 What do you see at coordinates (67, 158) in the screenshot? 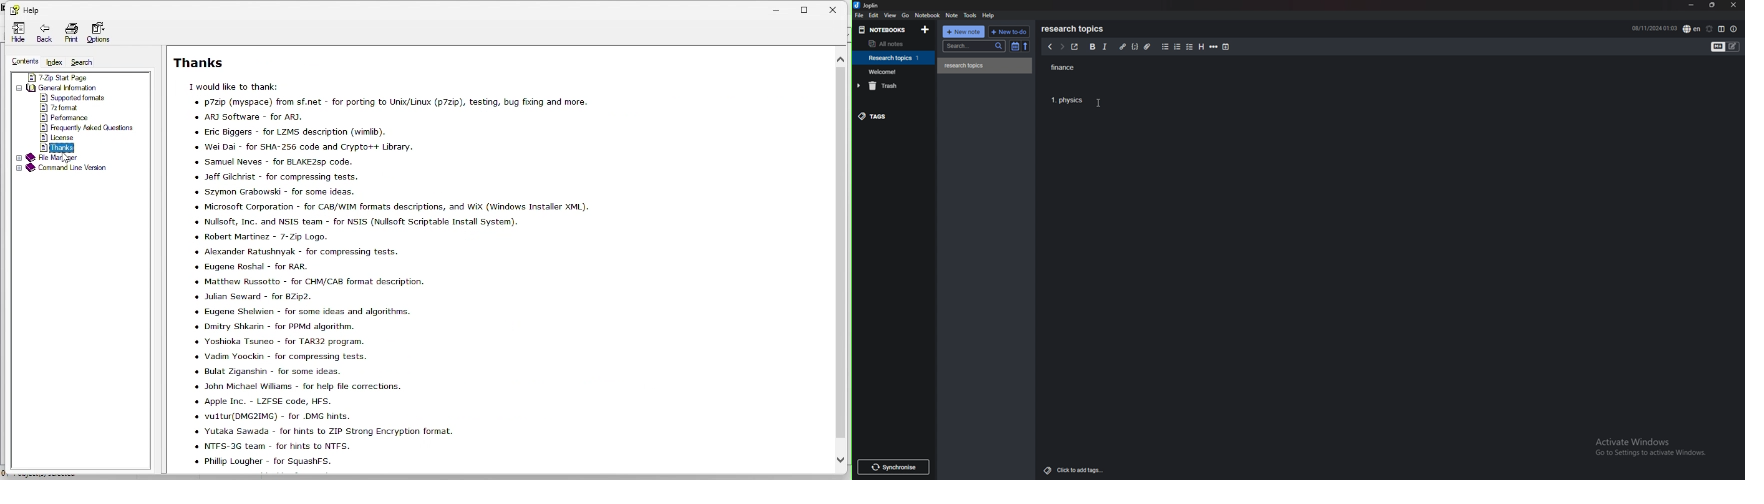
I see `cursor` at bounding box center [67, 158].